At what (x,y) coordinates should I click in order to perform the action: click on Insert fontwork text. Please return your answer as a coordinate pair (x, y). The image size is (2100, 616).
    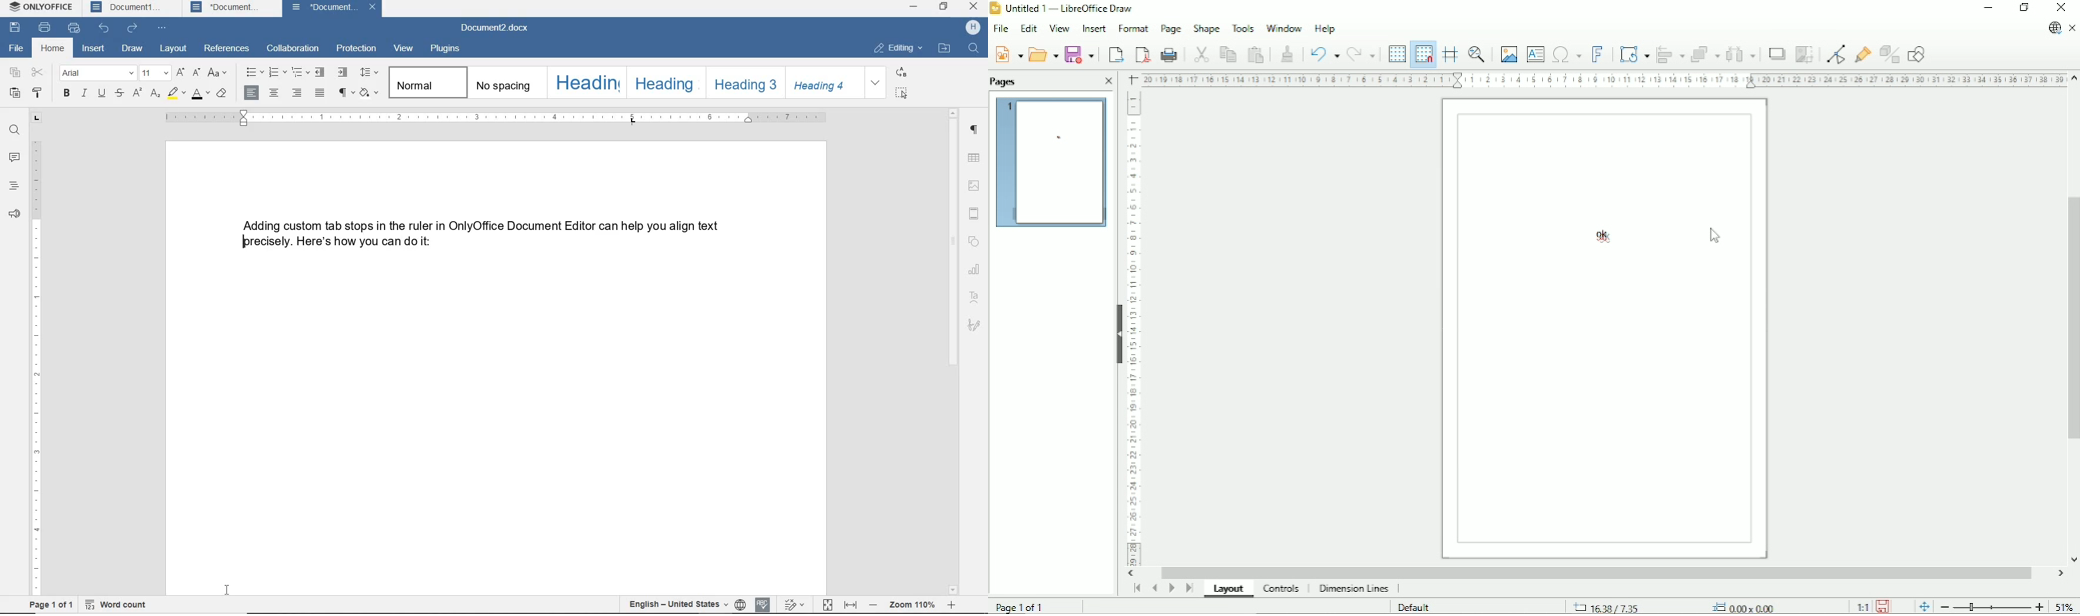
    Looking at the image, I should click on (1597, 53).